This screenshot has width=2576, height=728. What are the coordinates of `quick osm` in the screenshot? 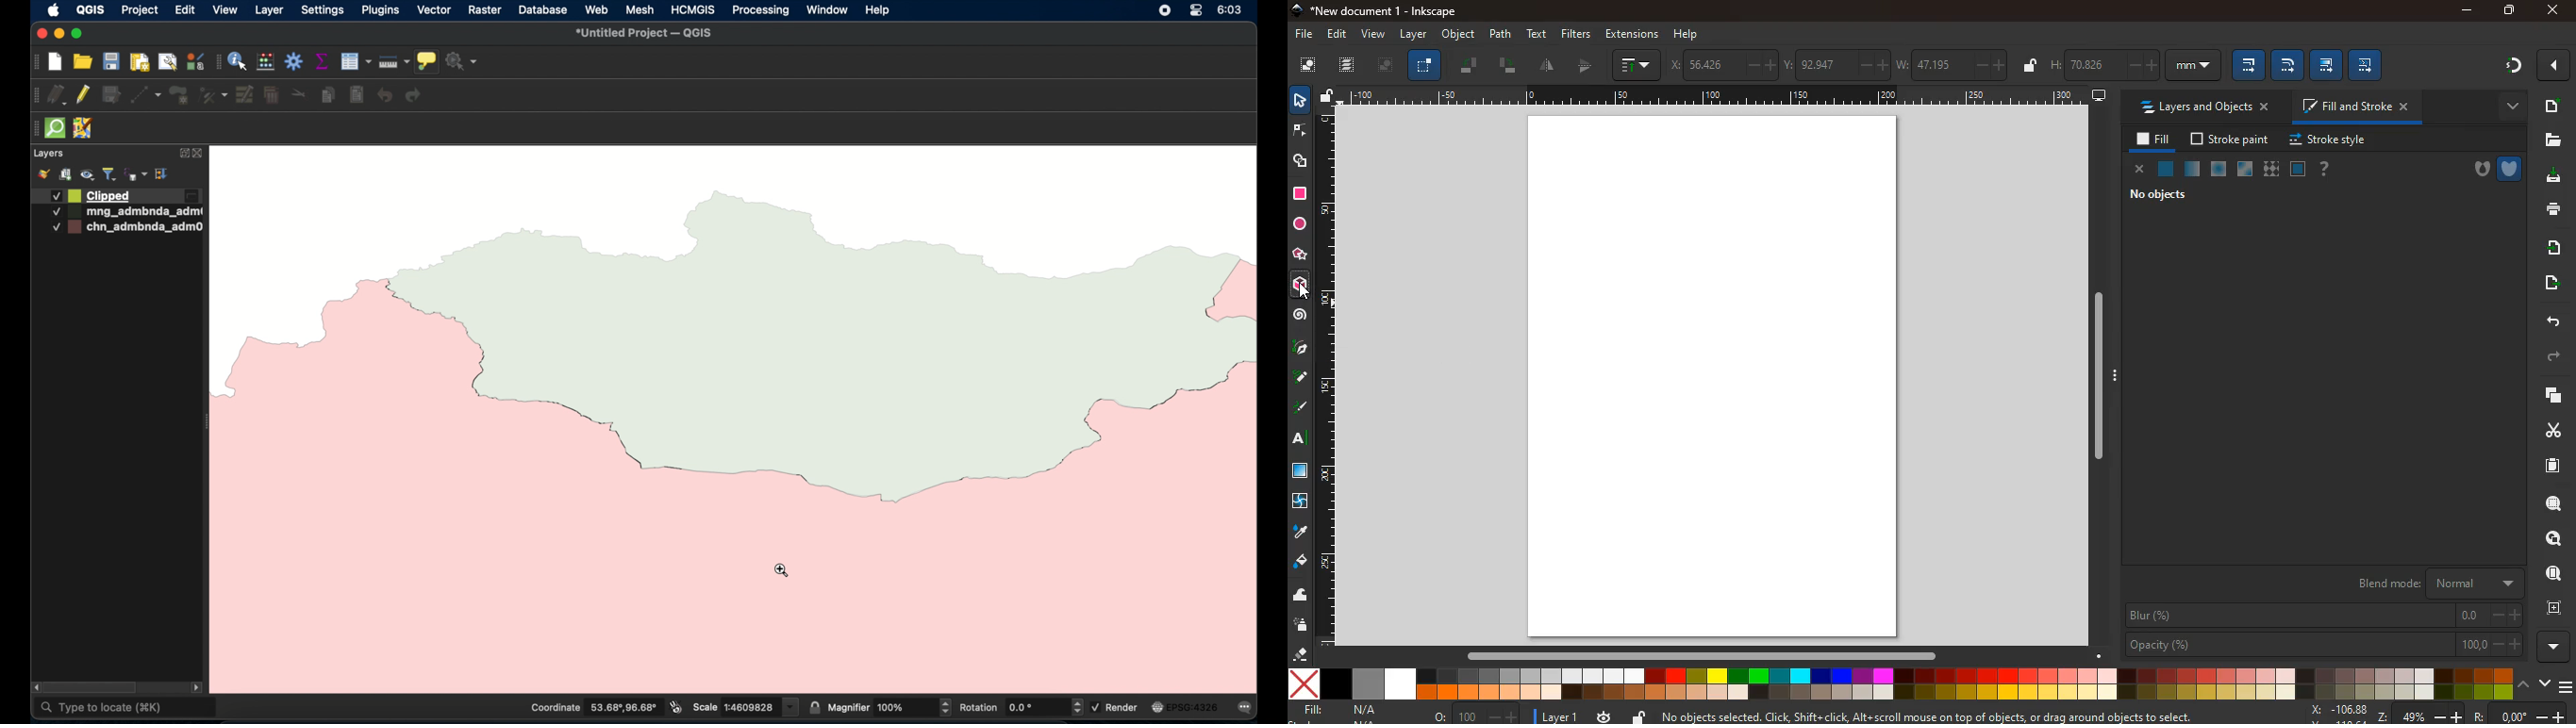 It's located at (56, 128).